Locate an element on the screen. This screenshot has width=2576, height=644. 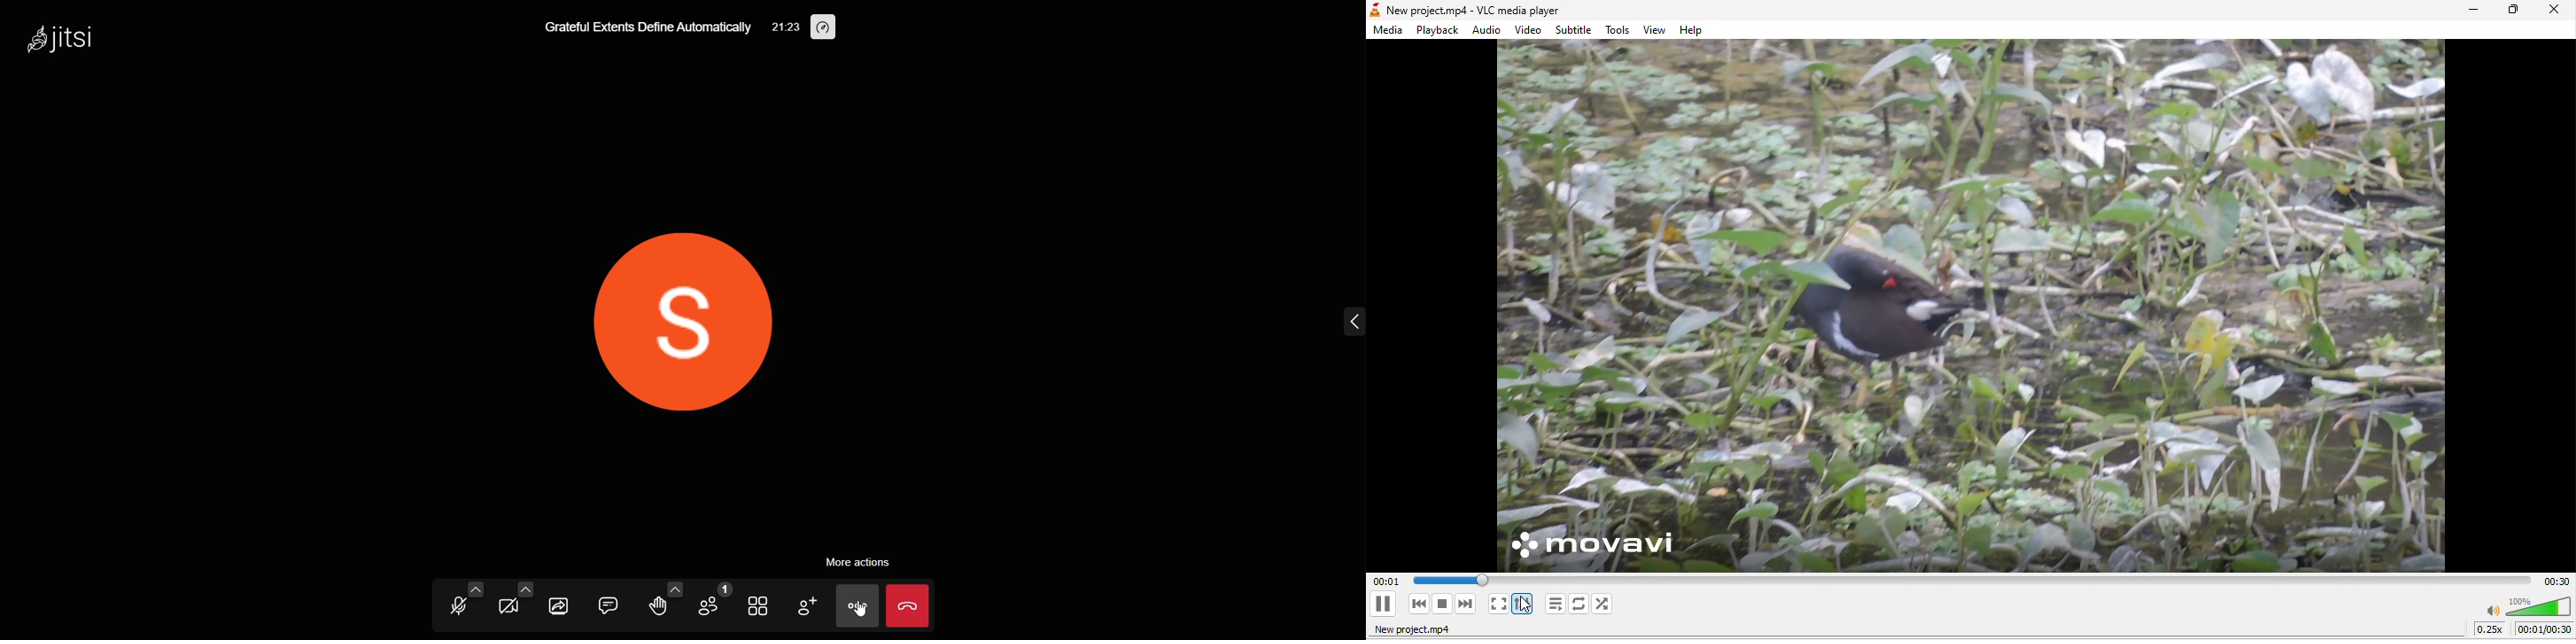
0.25 x is located at coordinates (2490, 630).